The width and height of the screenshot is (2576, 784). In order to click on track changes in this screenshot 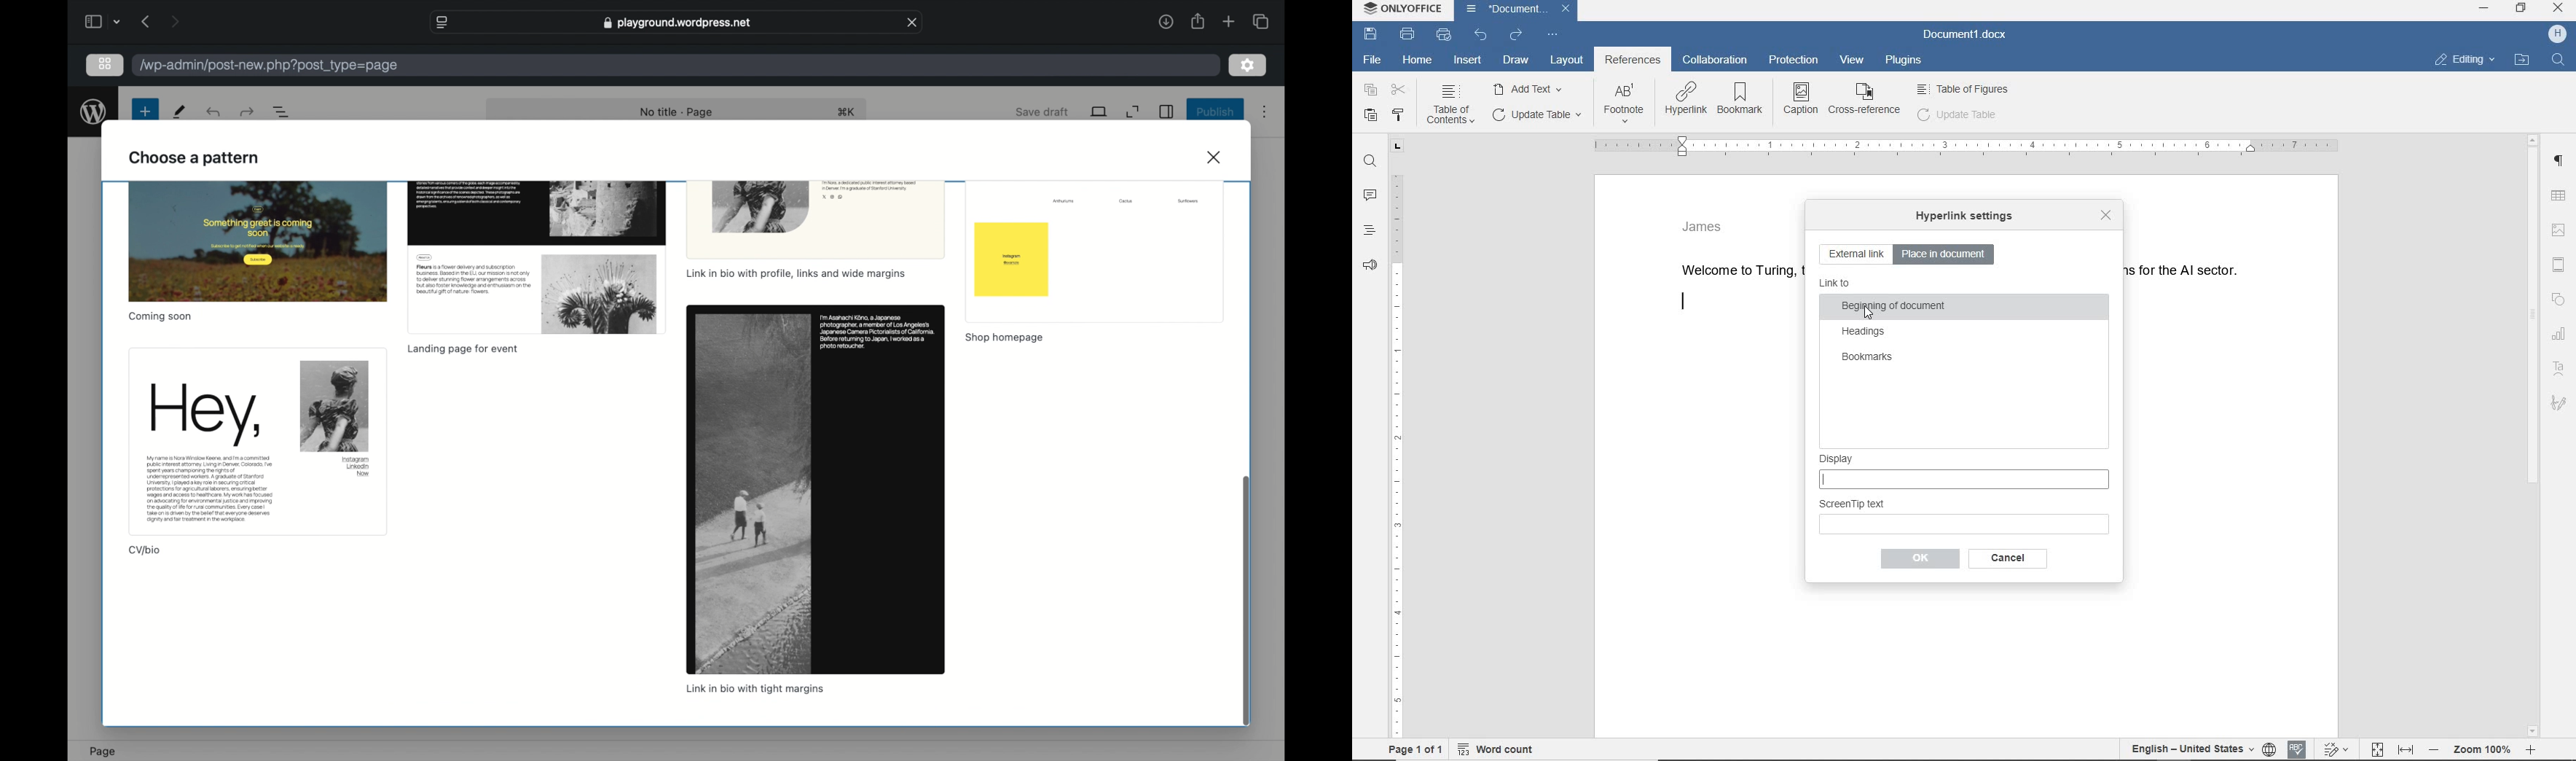, I will do `click(2337, 749)`.